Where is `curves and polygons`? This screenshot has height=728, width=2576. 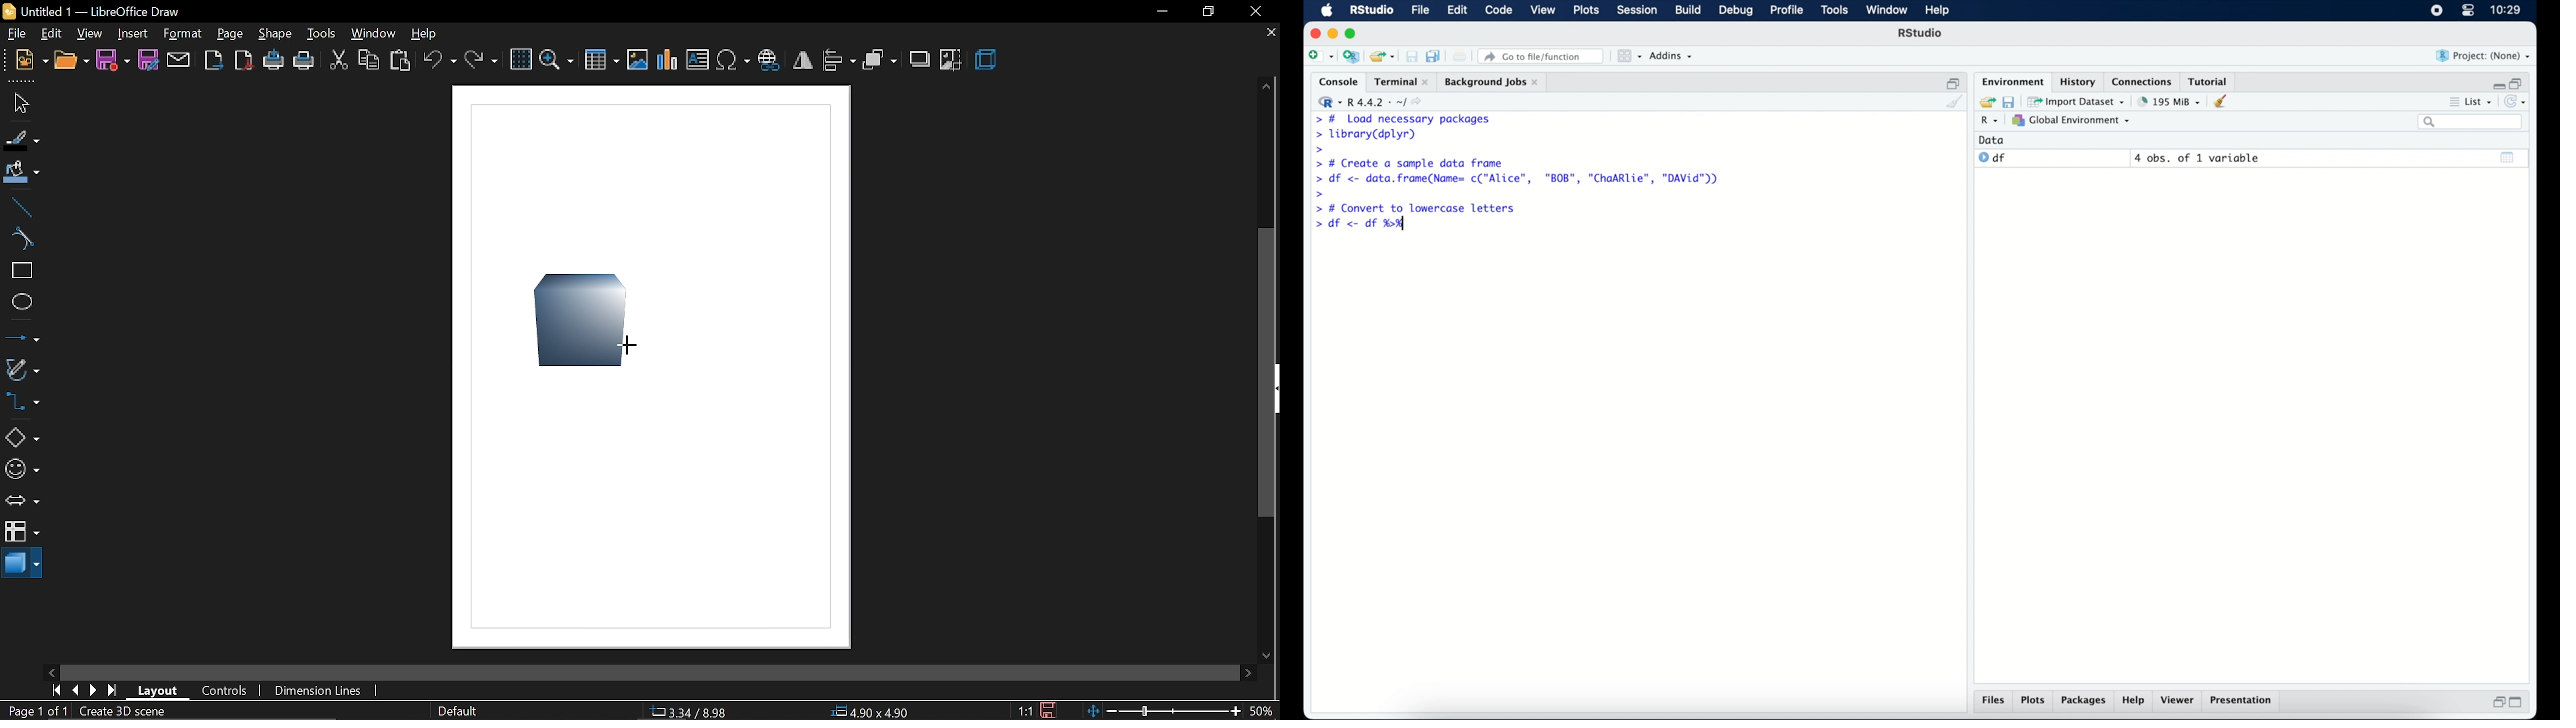
curves and polygons is located at coordinates (22, 371).